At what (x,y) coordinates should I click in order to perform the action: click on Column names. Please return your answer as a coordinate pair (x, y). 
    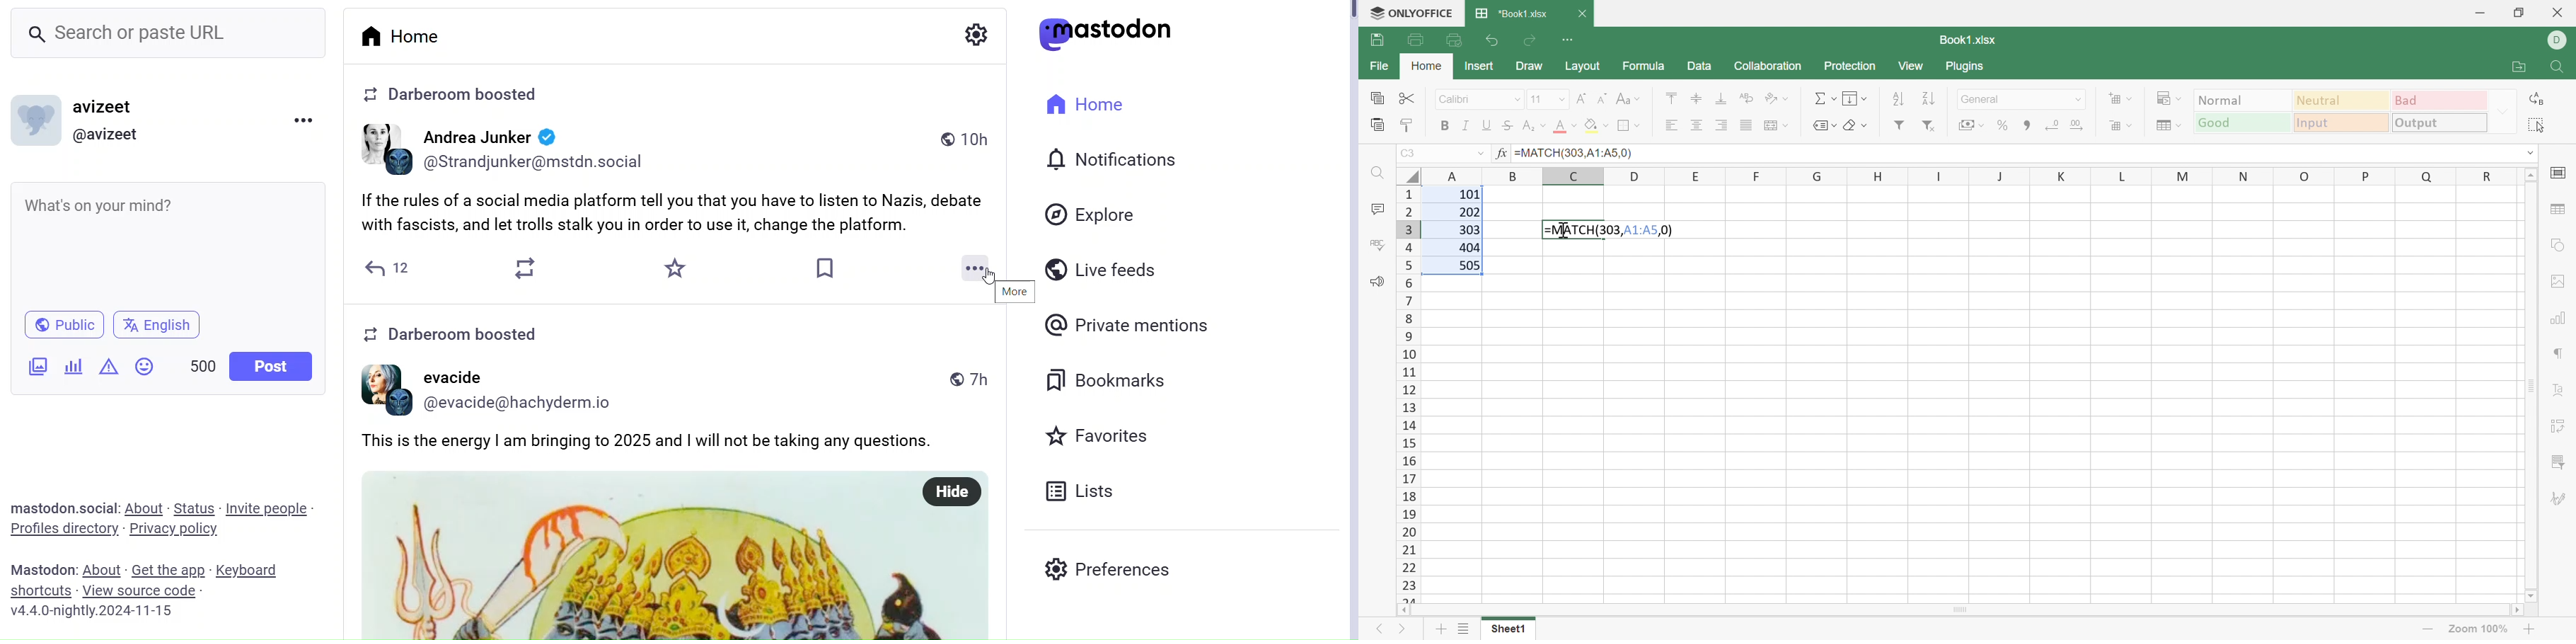
    Looking at the image, I should click on (1969, 176).